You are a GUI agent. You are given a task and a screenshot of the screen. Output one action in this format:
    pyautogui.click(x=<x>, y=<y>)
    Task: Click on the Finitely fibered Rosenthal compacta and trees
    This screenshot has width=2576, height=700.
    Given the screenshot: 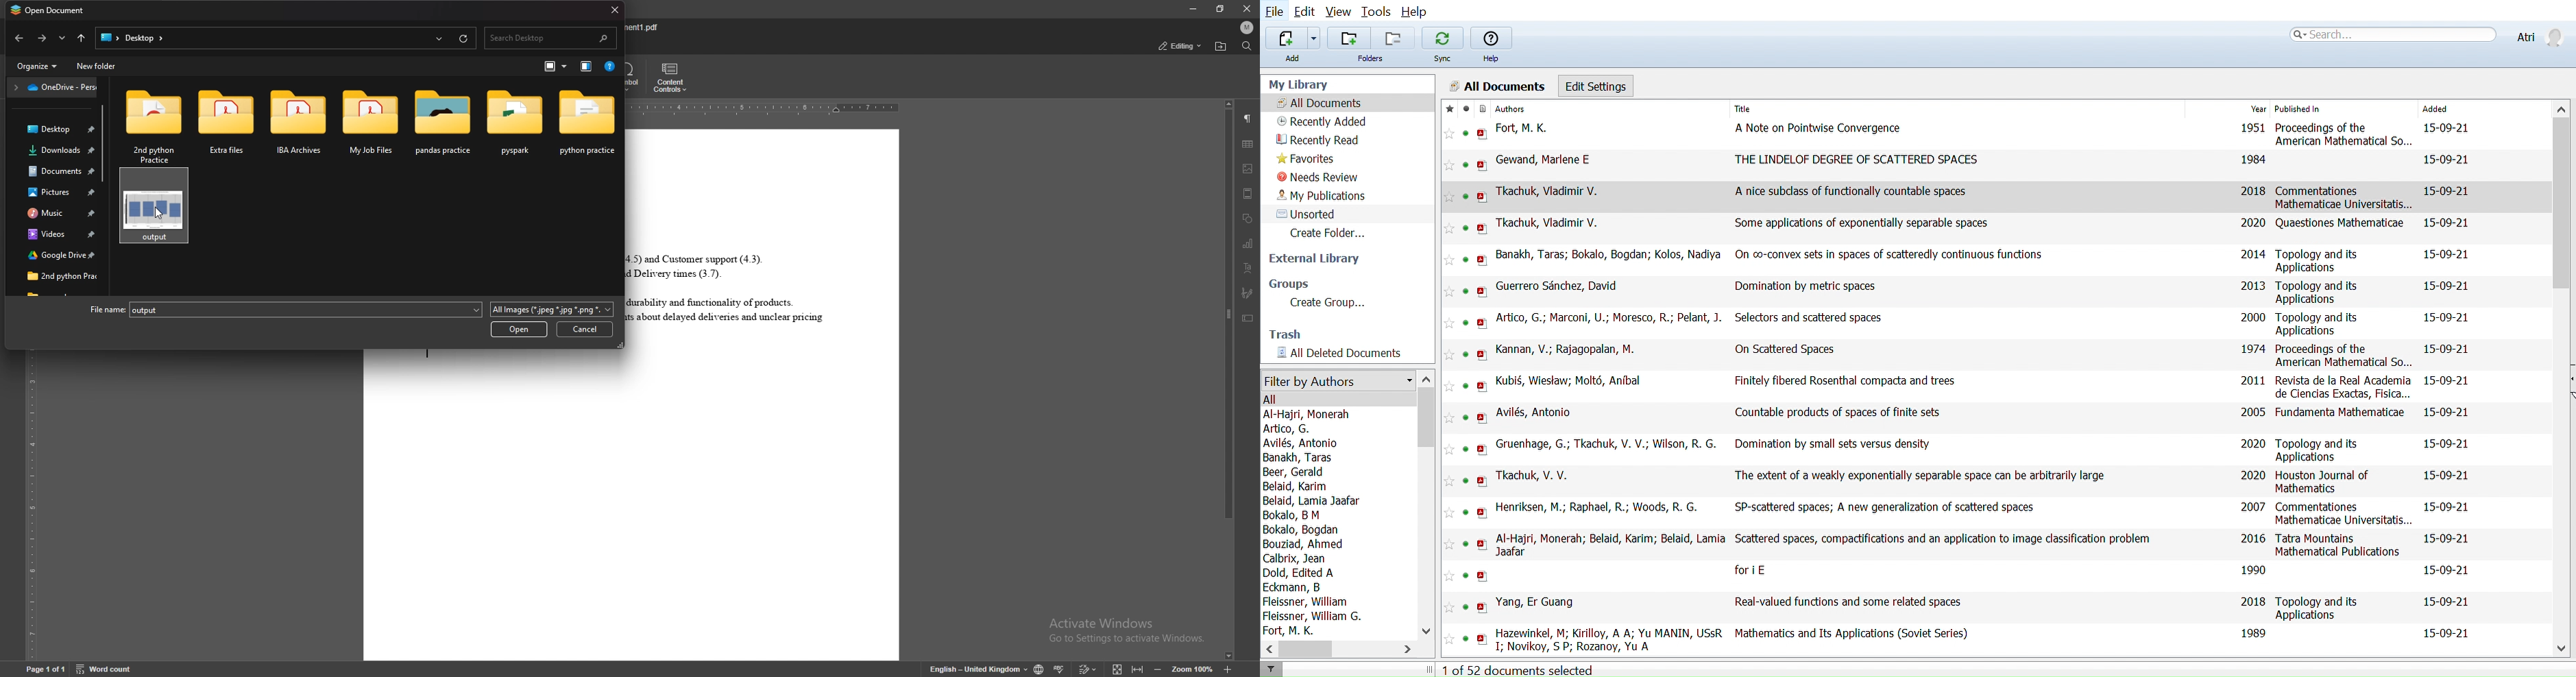 What is the action you would take?
    pyautogui.click(x=1846, y=380)
    